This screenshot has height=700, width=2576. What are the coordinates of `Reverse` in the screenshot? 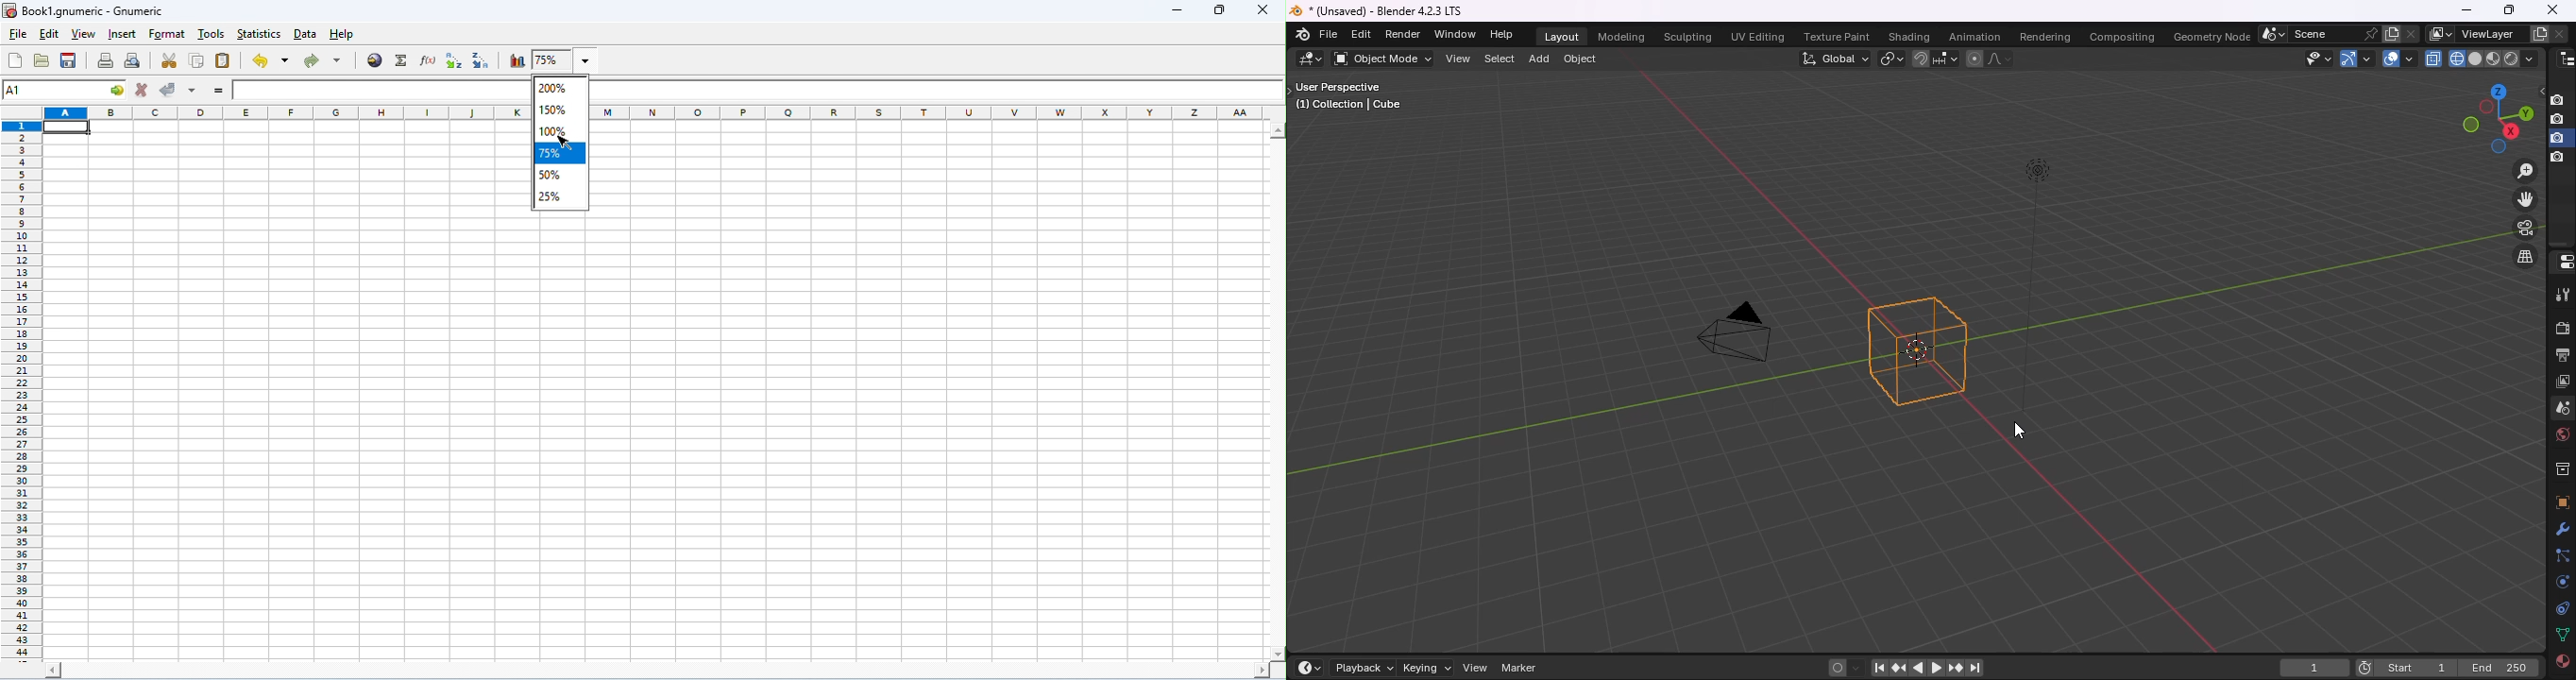 It's located at (1923, 668).